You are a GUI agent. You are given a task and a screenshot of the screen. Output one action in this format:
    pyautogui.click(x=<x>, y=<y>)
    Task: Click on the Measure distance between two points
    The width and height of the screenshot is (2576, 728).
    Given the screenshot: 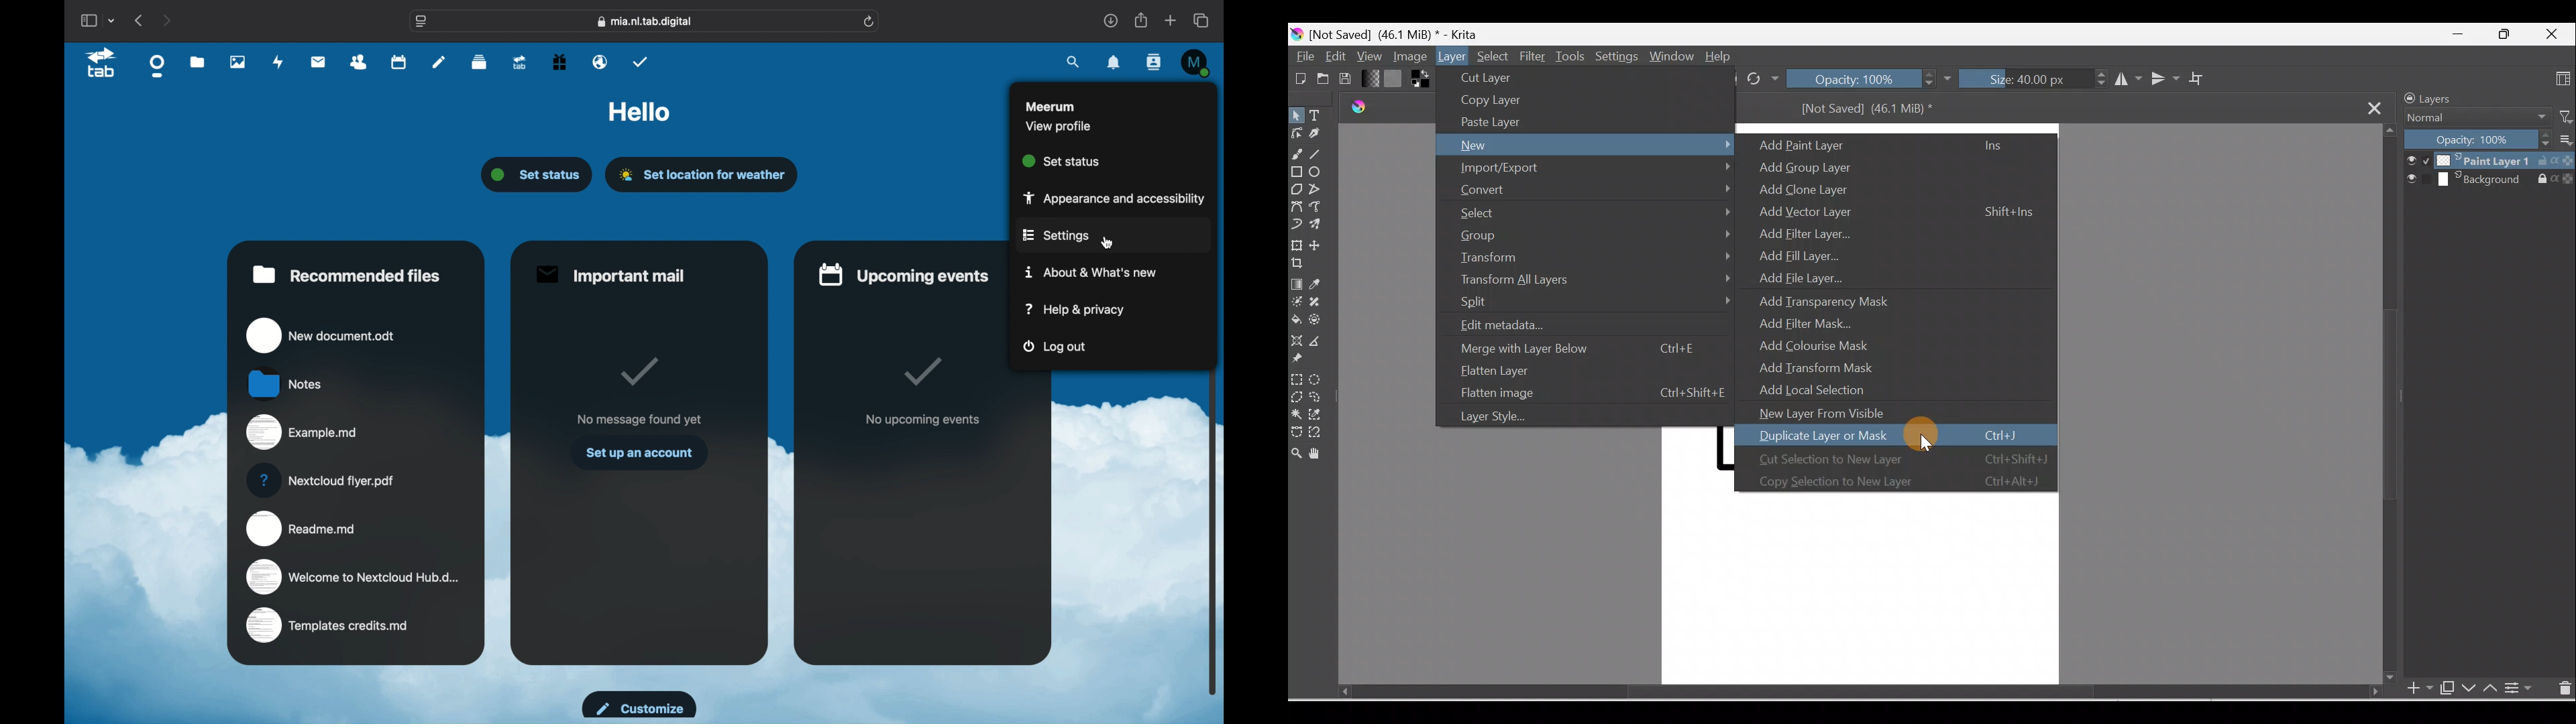 What is the action you would take?
    pyautogui.click(x=1321, y=342)
    